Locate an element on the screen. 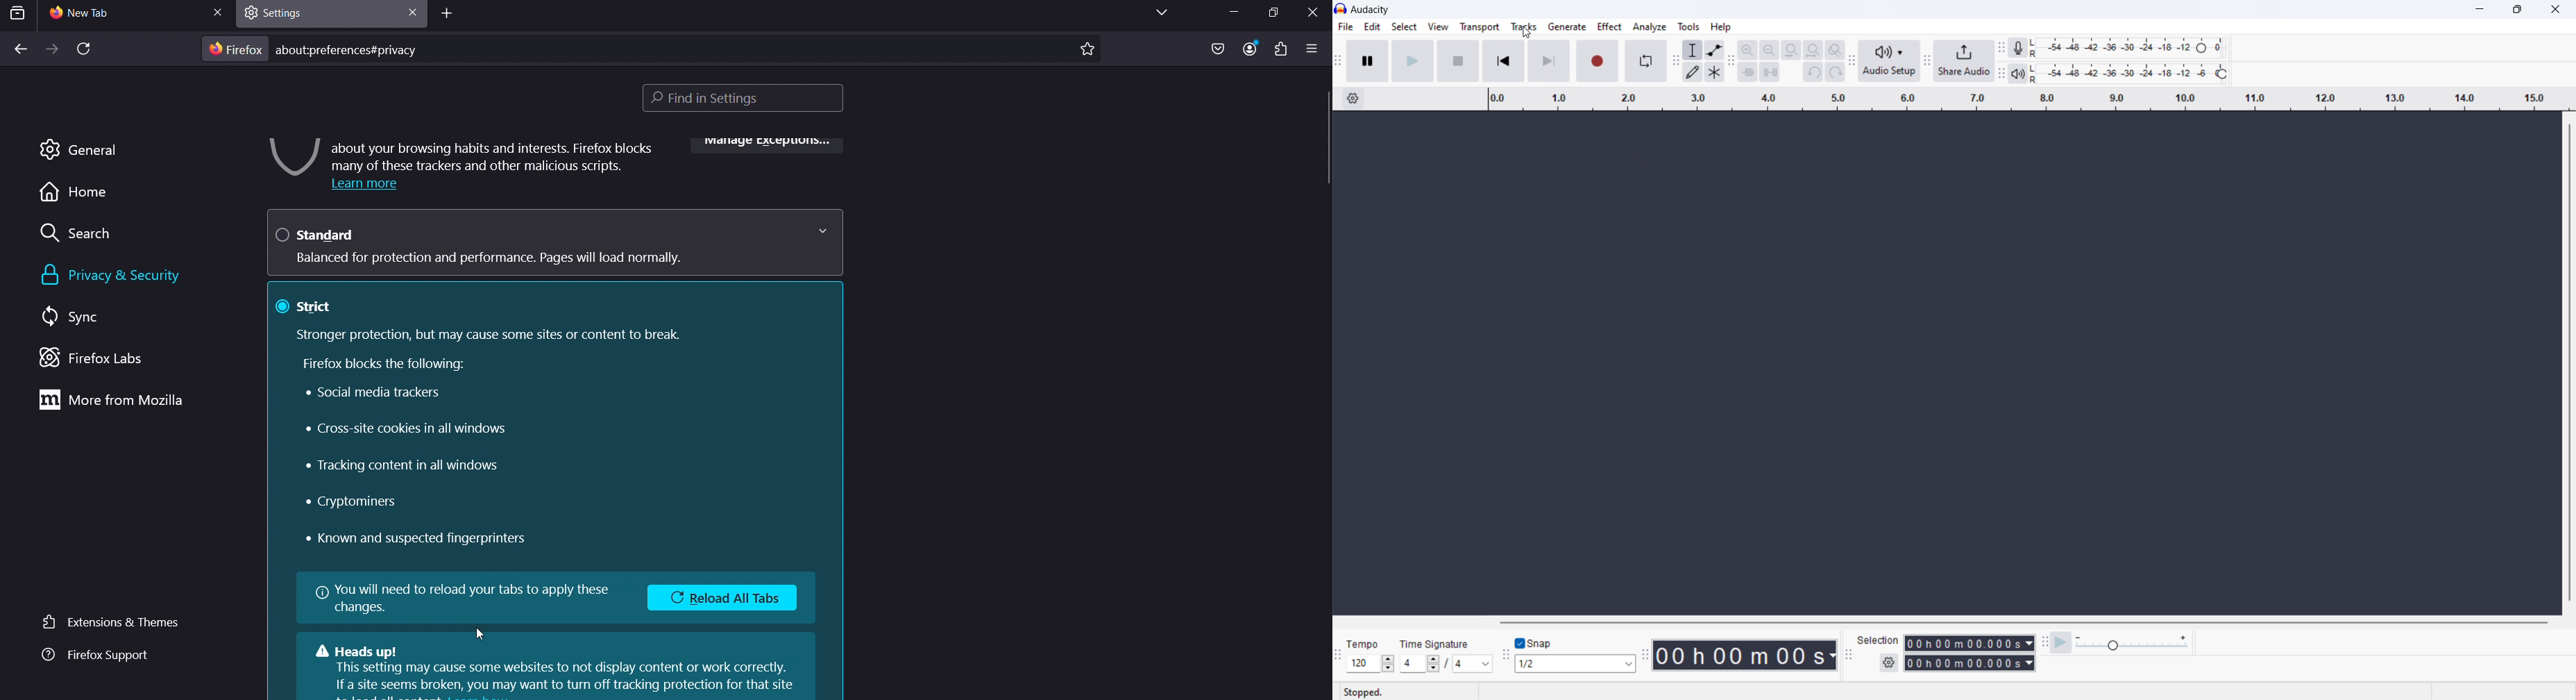 The image size is (2576, 700). select is located at coordinates (1404, 25).